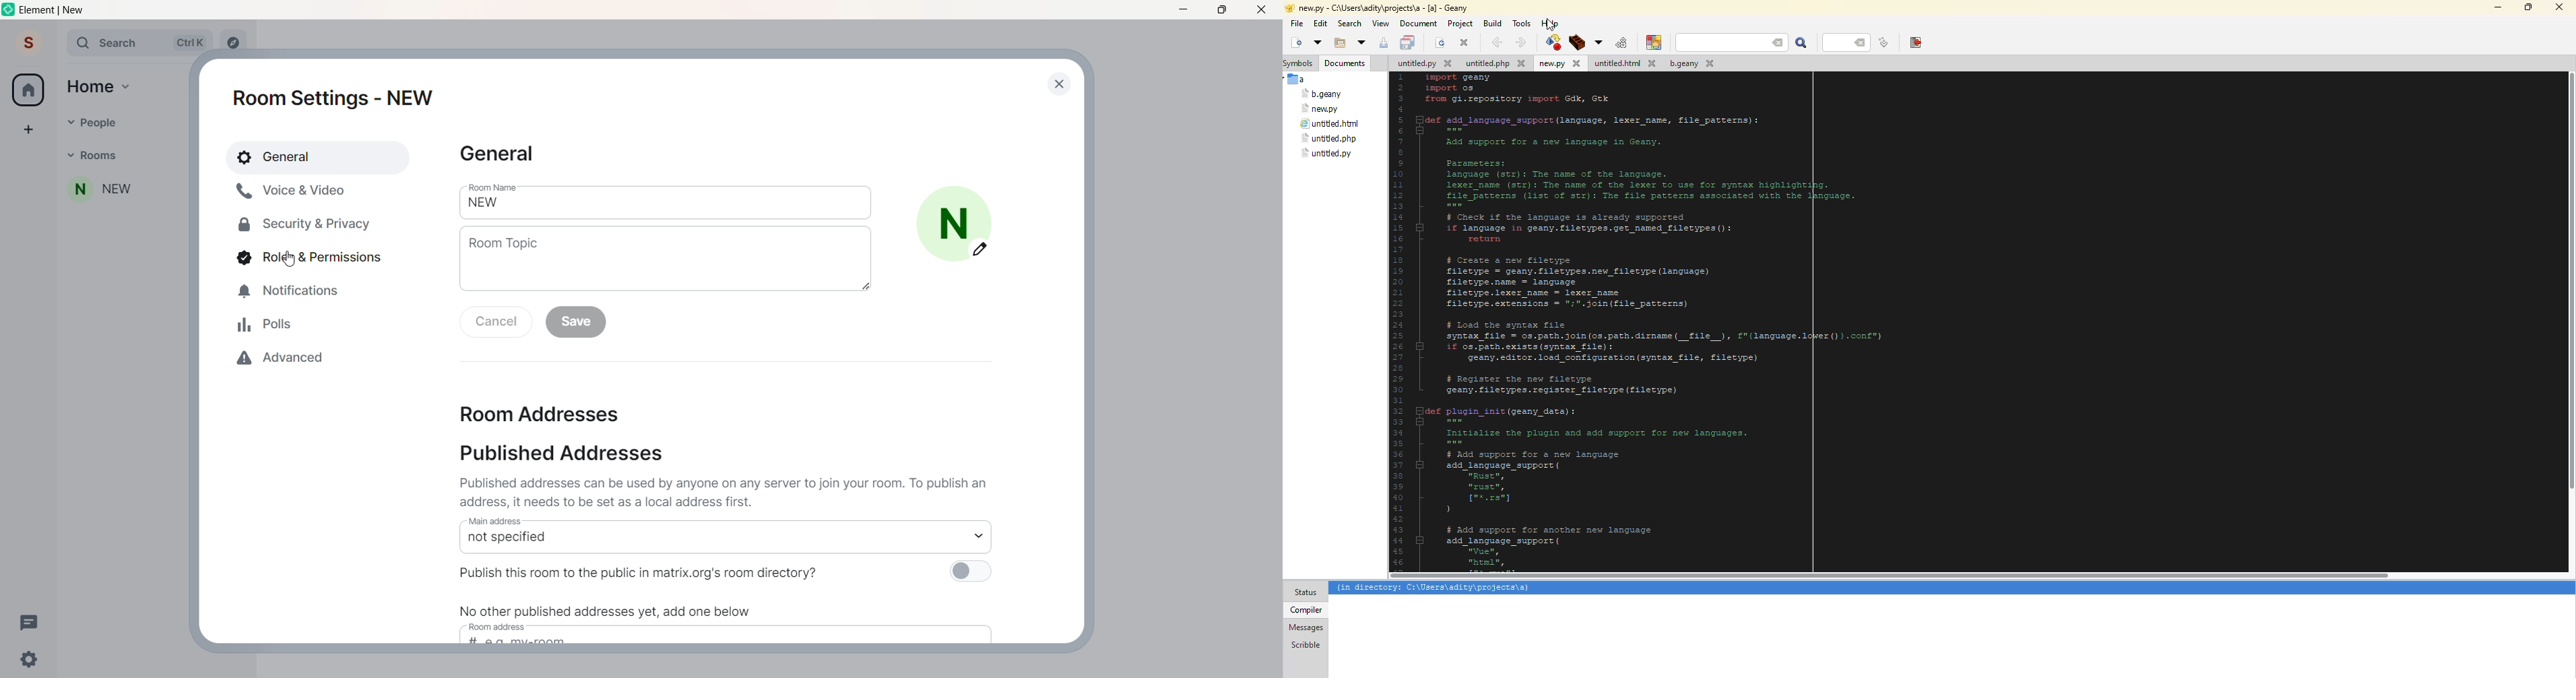  What do you see at coordinates (730, 572) in the screenshot?
I see `publish room to publish` at bounding box center [730, 572].